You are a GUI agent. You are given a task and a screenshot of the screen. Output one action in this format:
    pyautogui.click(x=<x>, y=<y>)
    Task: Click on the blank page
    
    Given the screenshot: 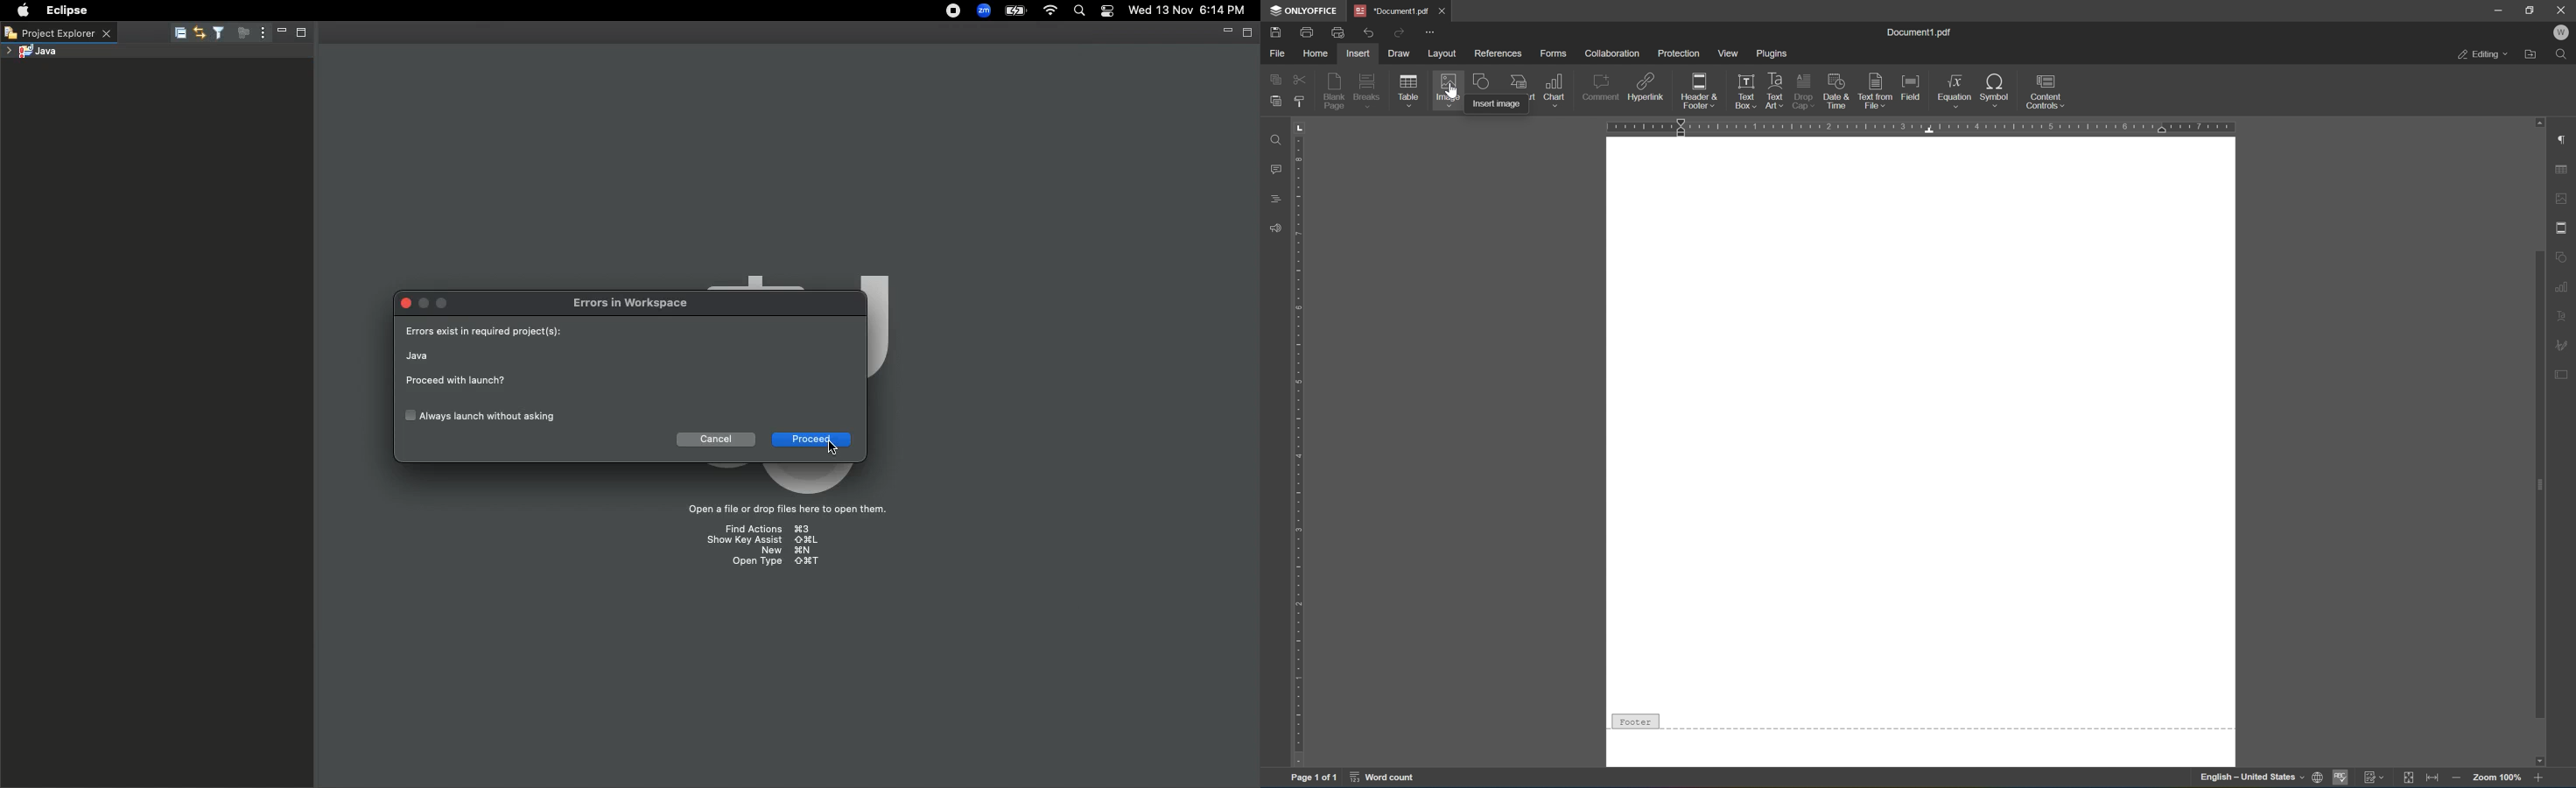 What is the action you would take?
    pyautogui.click(x=1334, y=91)
    